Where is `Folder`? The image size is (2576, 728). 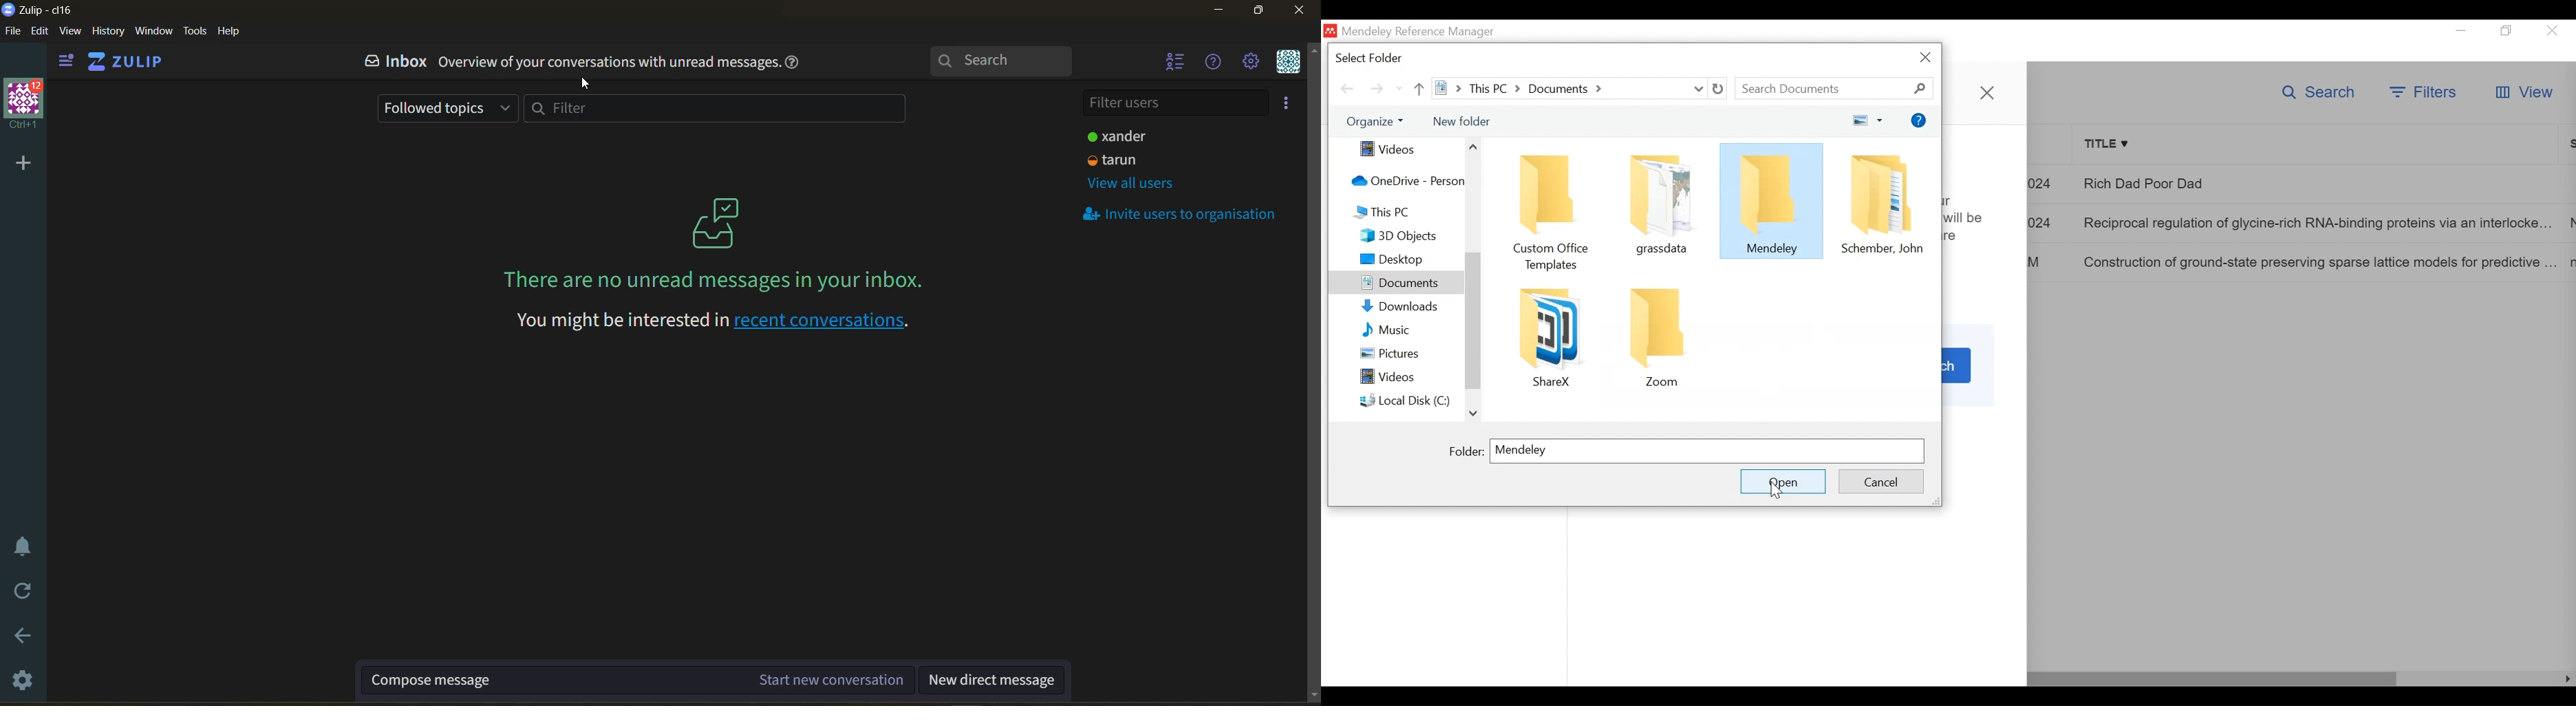 Folder is located at coordinates (1465, 450).